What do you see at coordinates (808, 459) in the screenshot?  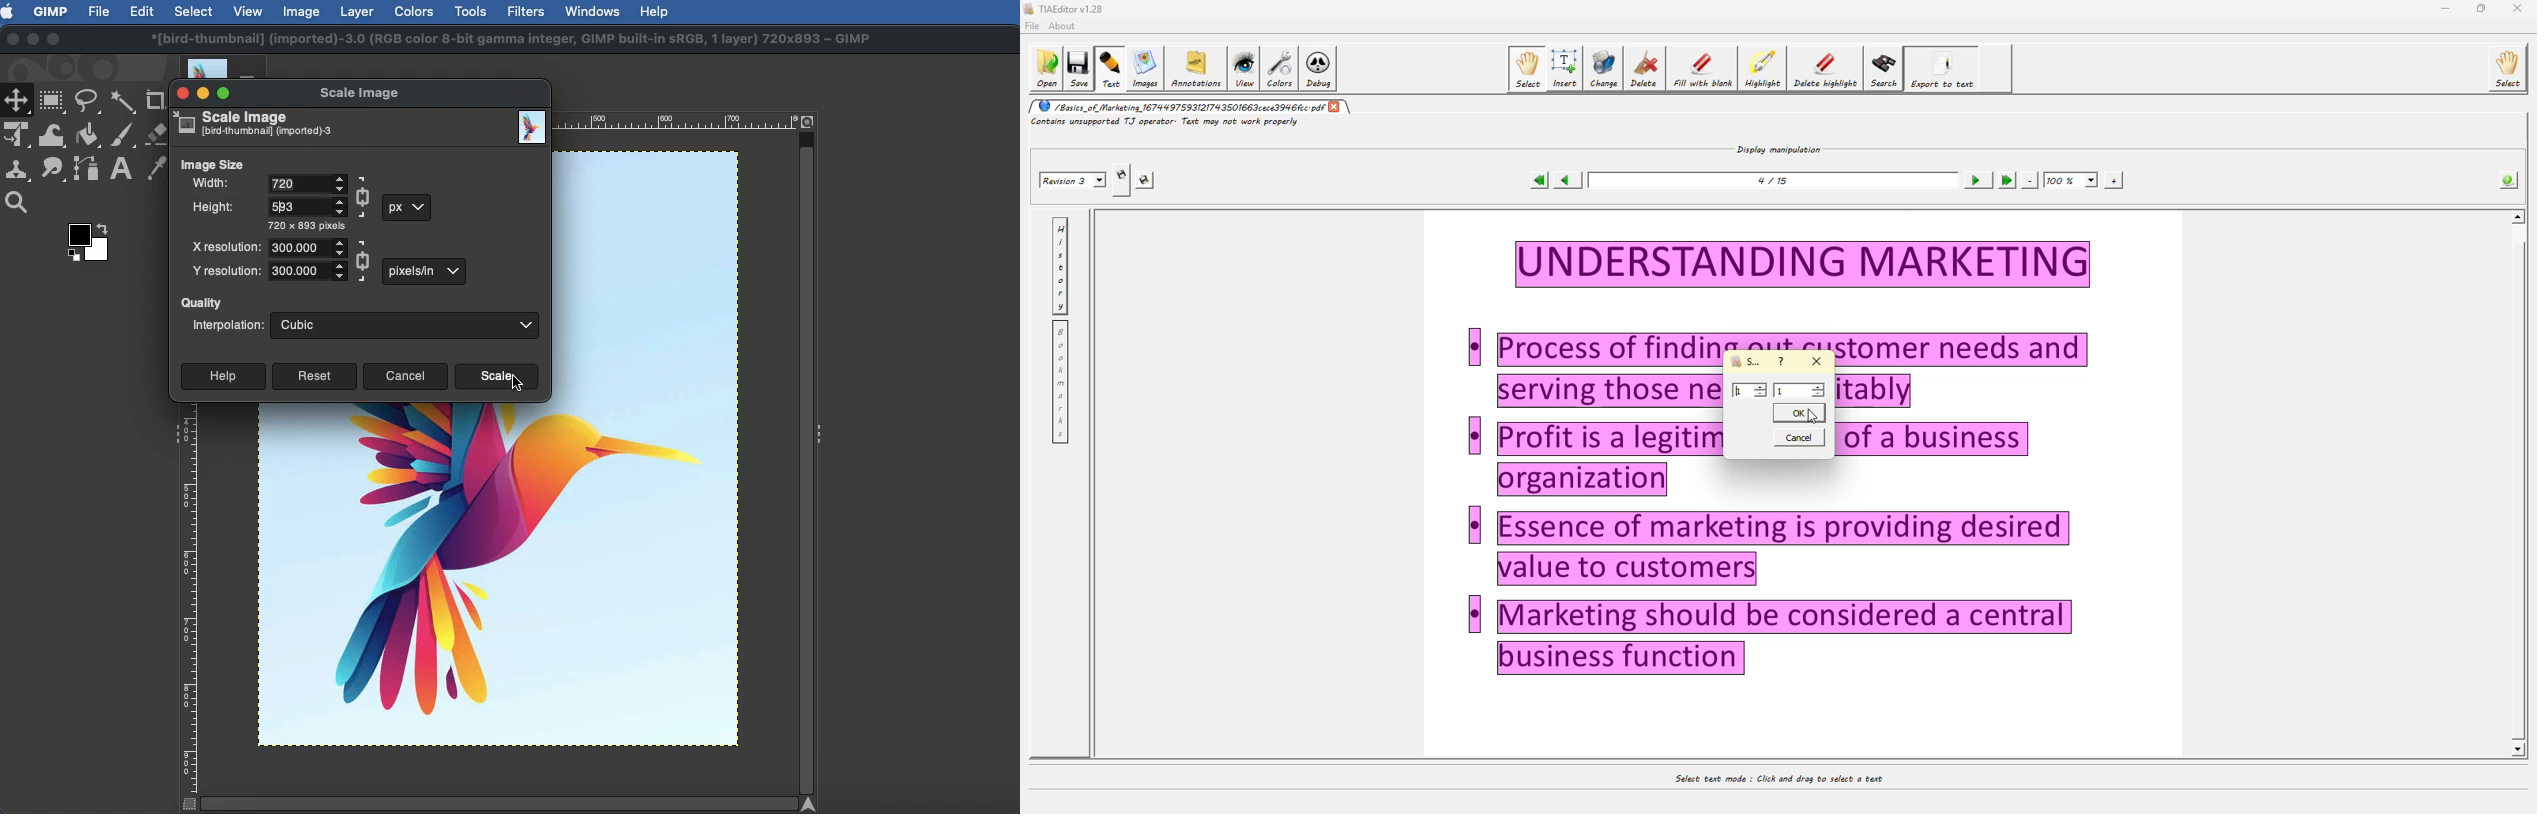 I see `Scroll` at bounding box center [808, 459].